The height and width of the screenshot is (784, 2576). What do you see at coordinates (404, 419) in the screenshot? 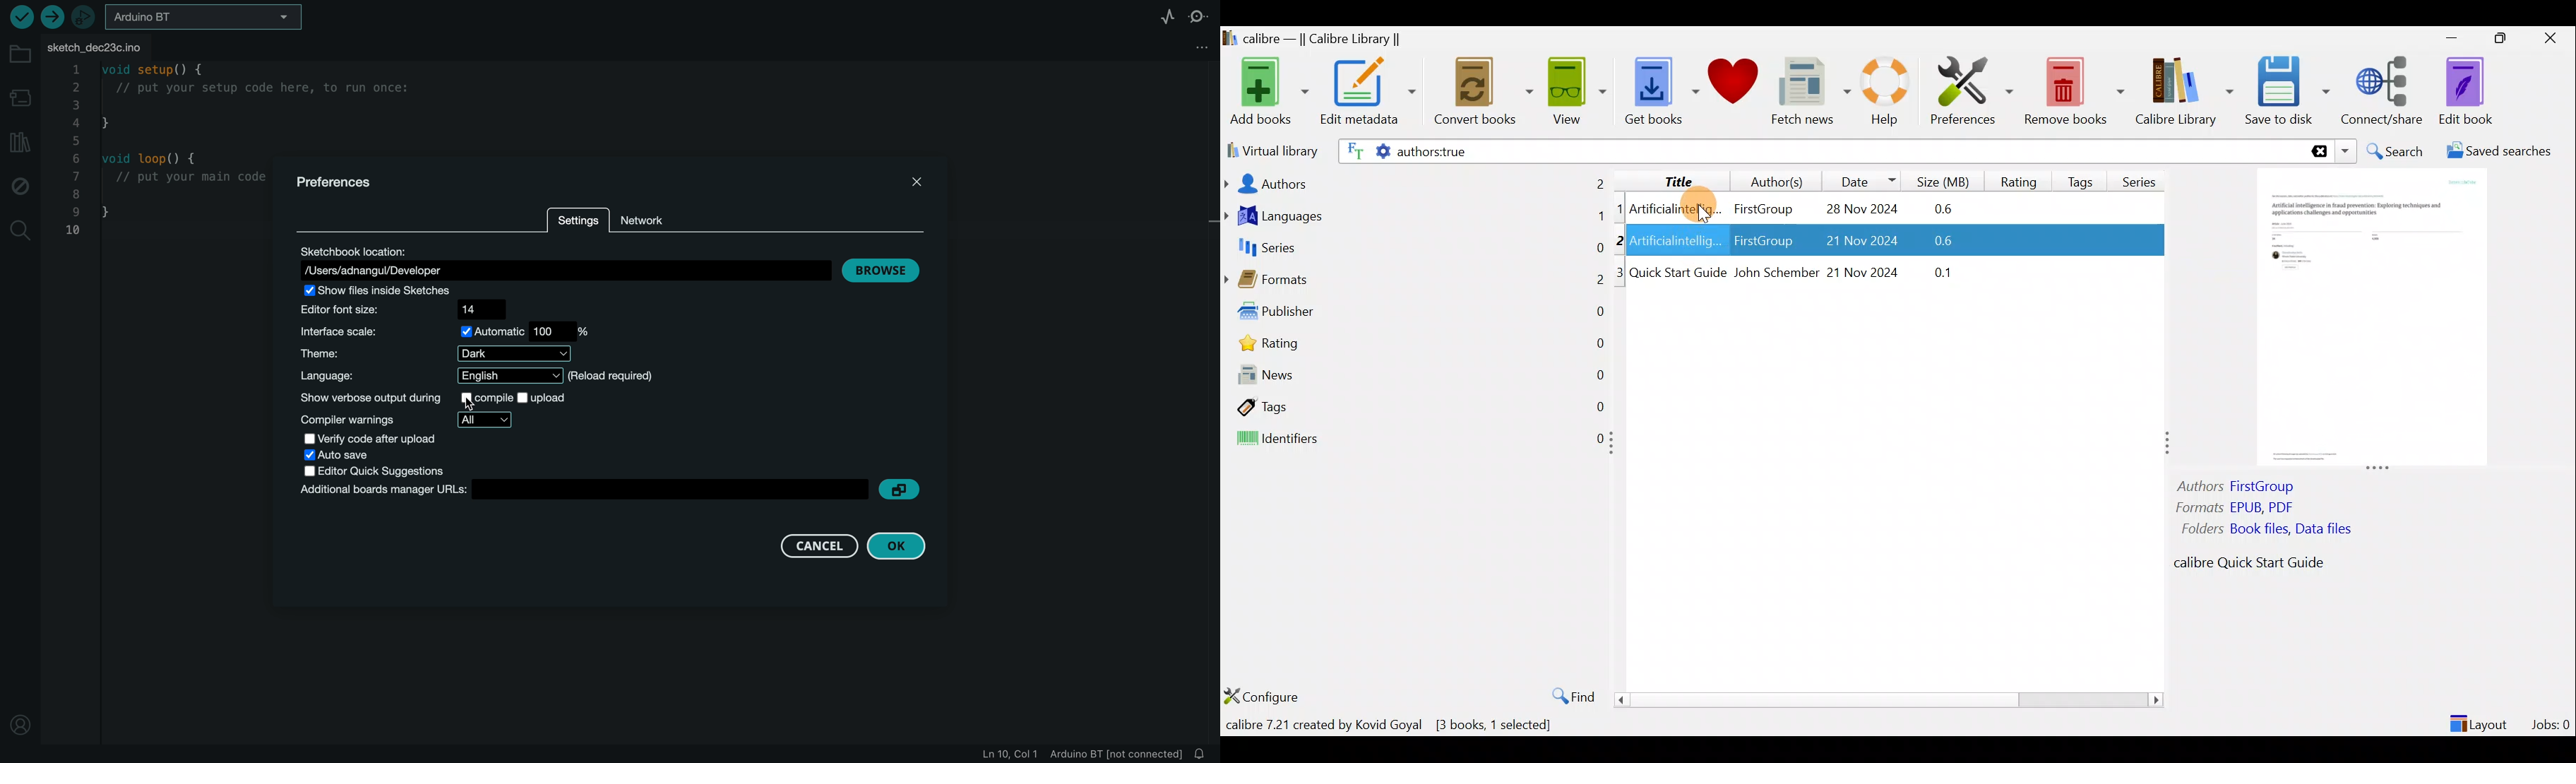
I see `warnings` at bounding box center [404, 419].